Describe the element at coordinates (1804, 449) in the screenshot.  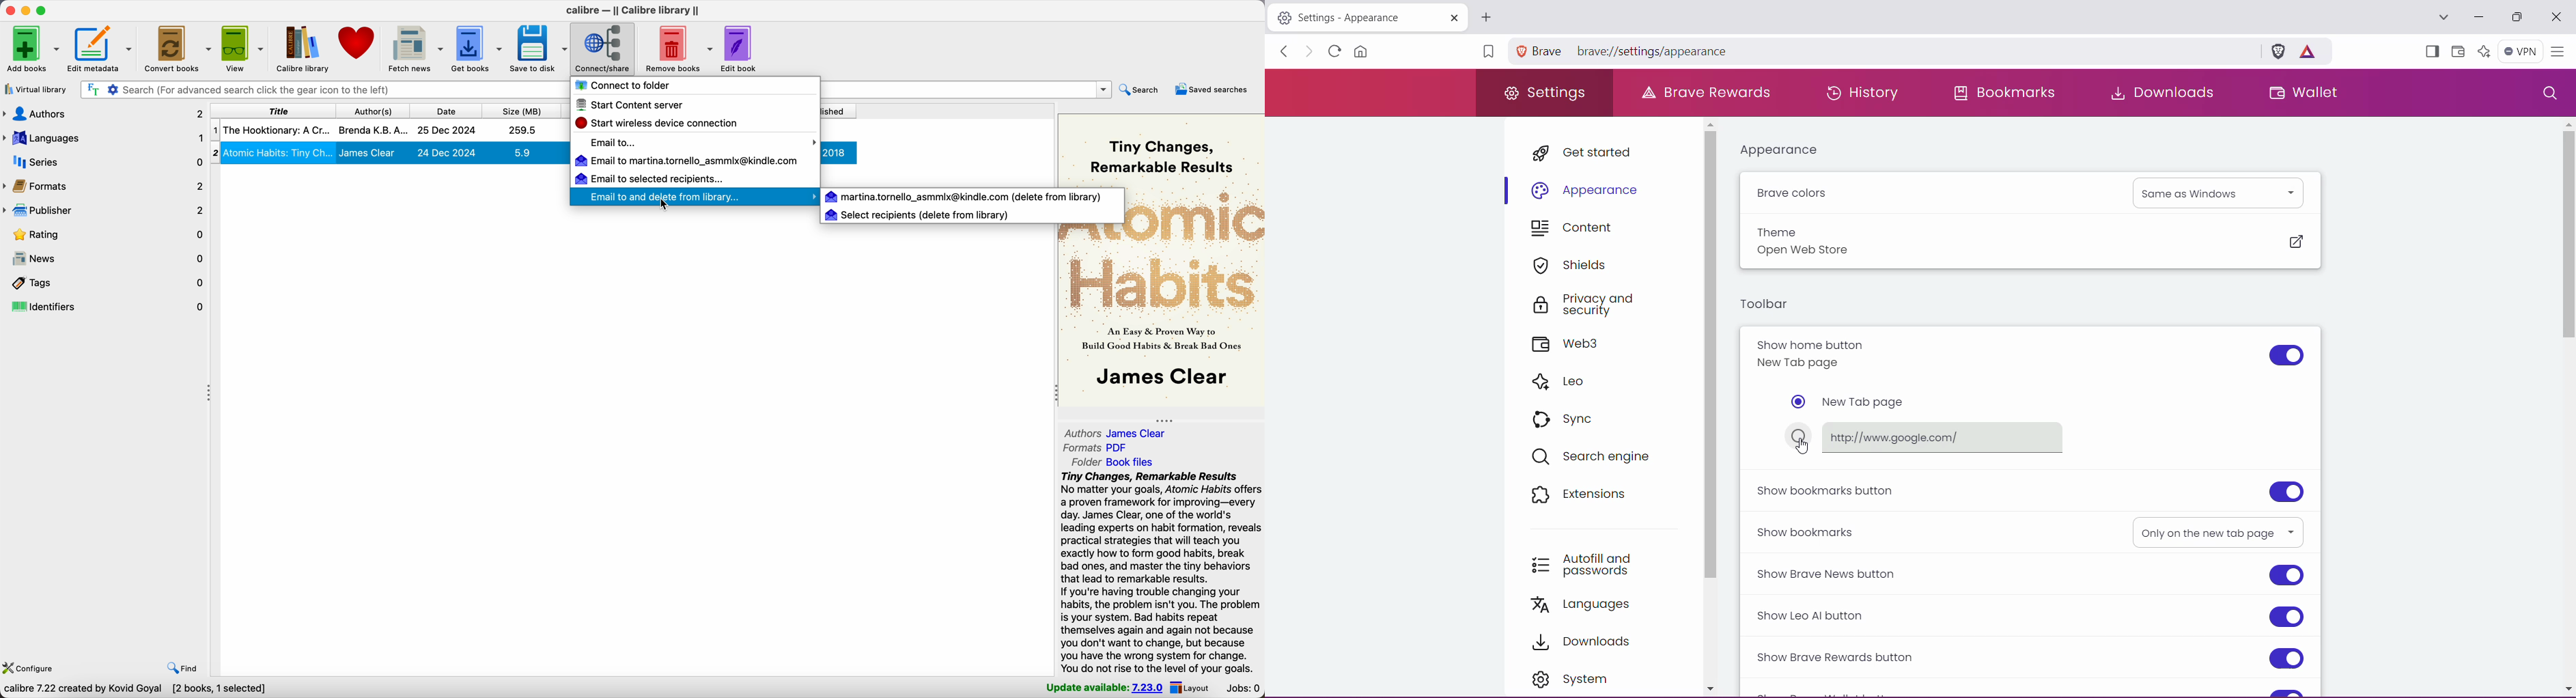
I see `cursor` at that location.